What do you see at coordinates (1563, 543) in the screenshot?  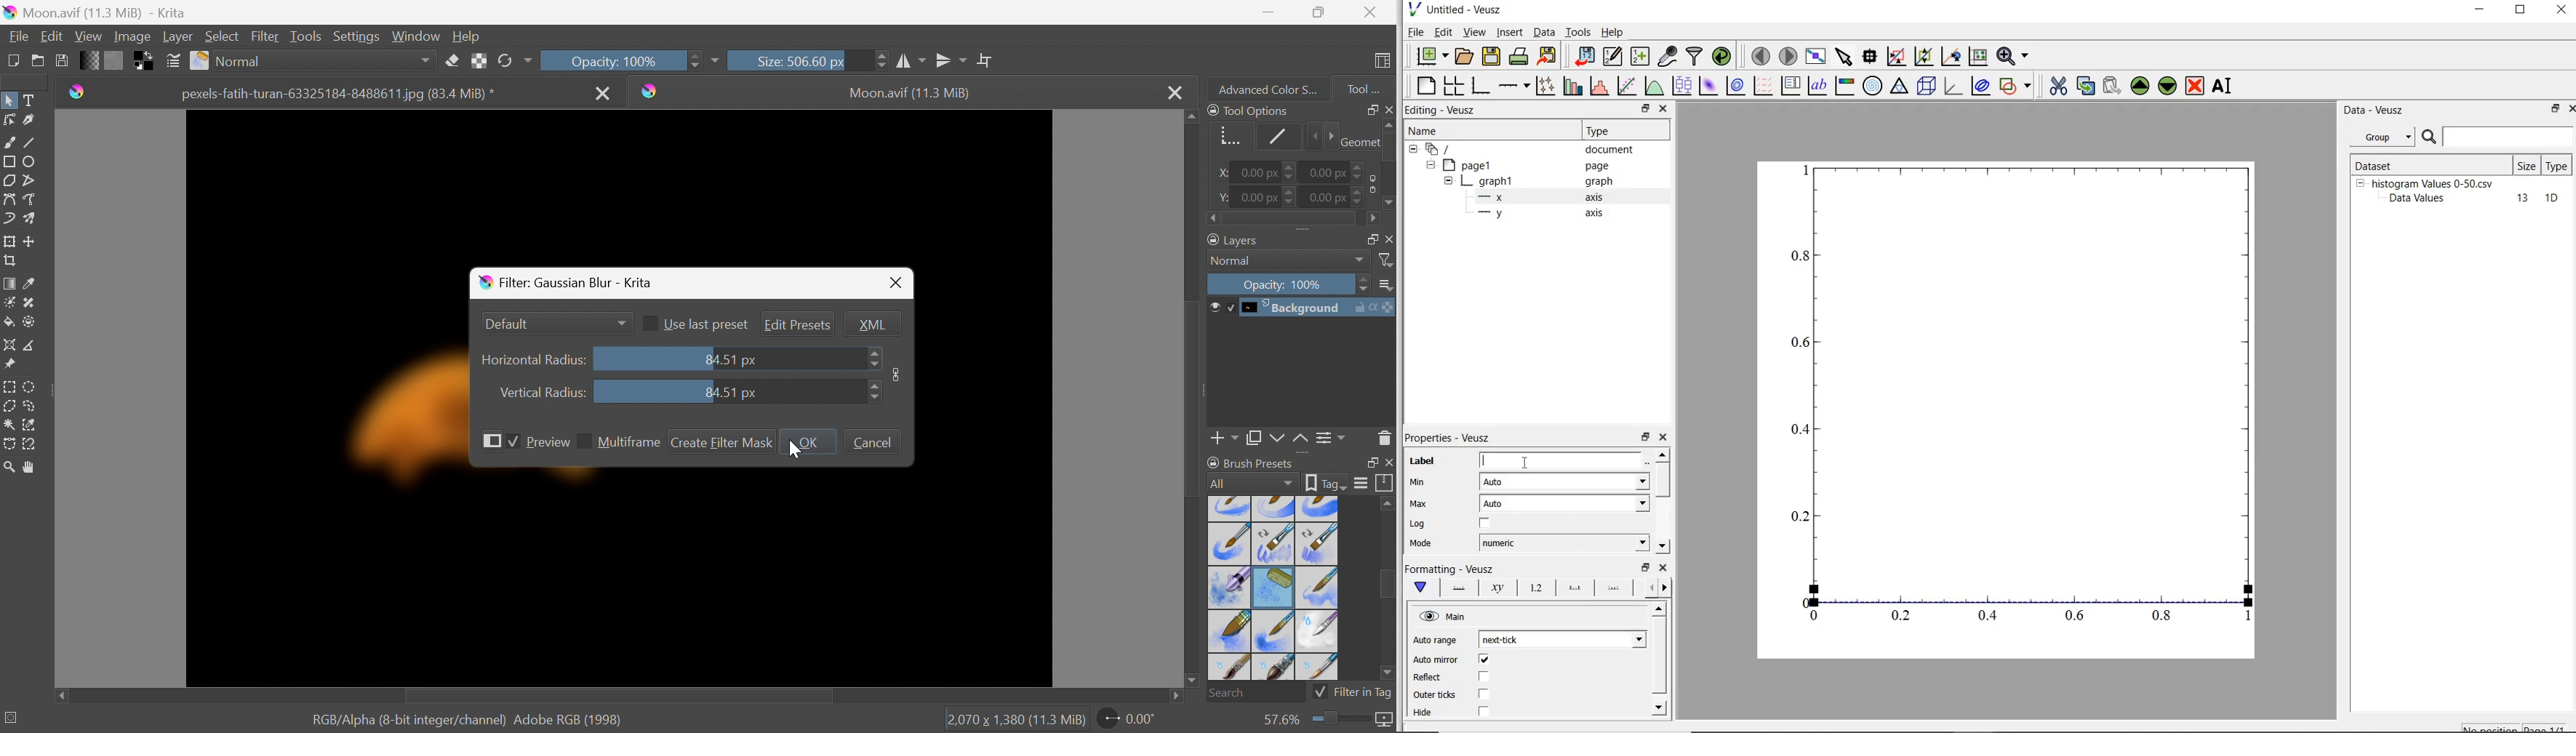 I see `numeric` at bounding box center [1563, 543].